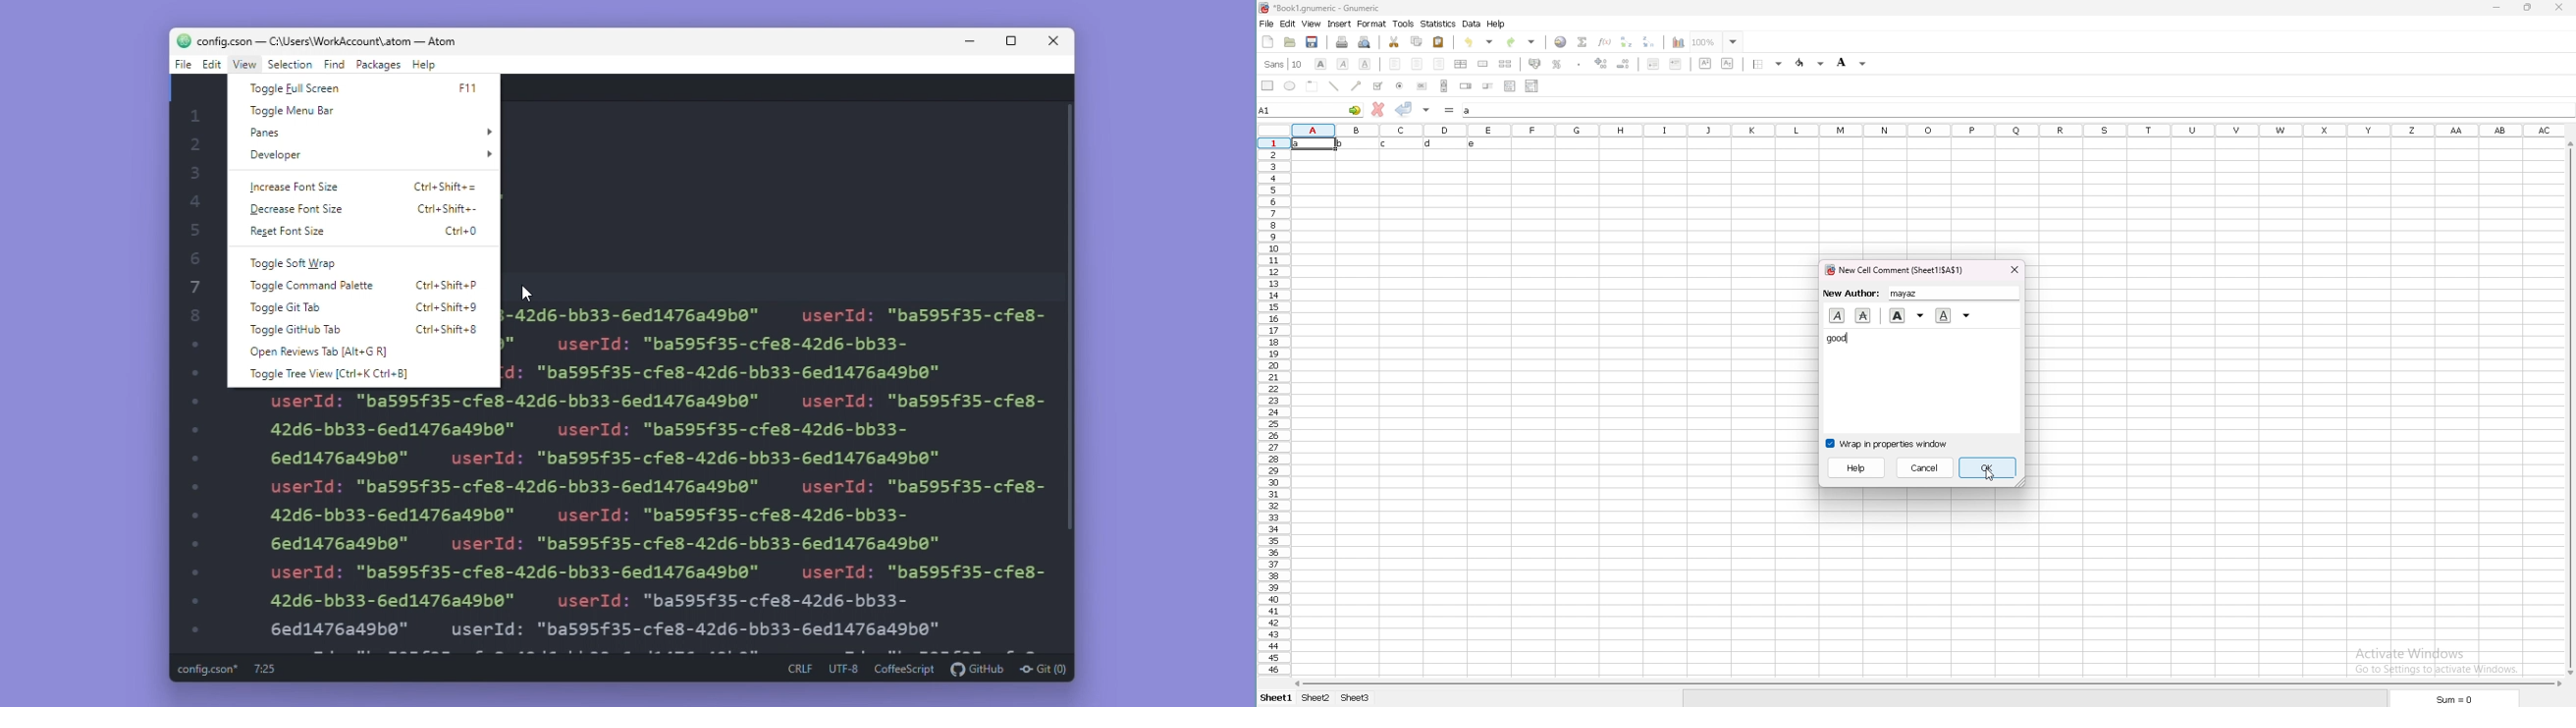 The width and height of the screenshot is (2576, 728). What do you see at coordinates (1343, 65) in the screenshot?
I see `italic` at bounding box center [1343, 65].